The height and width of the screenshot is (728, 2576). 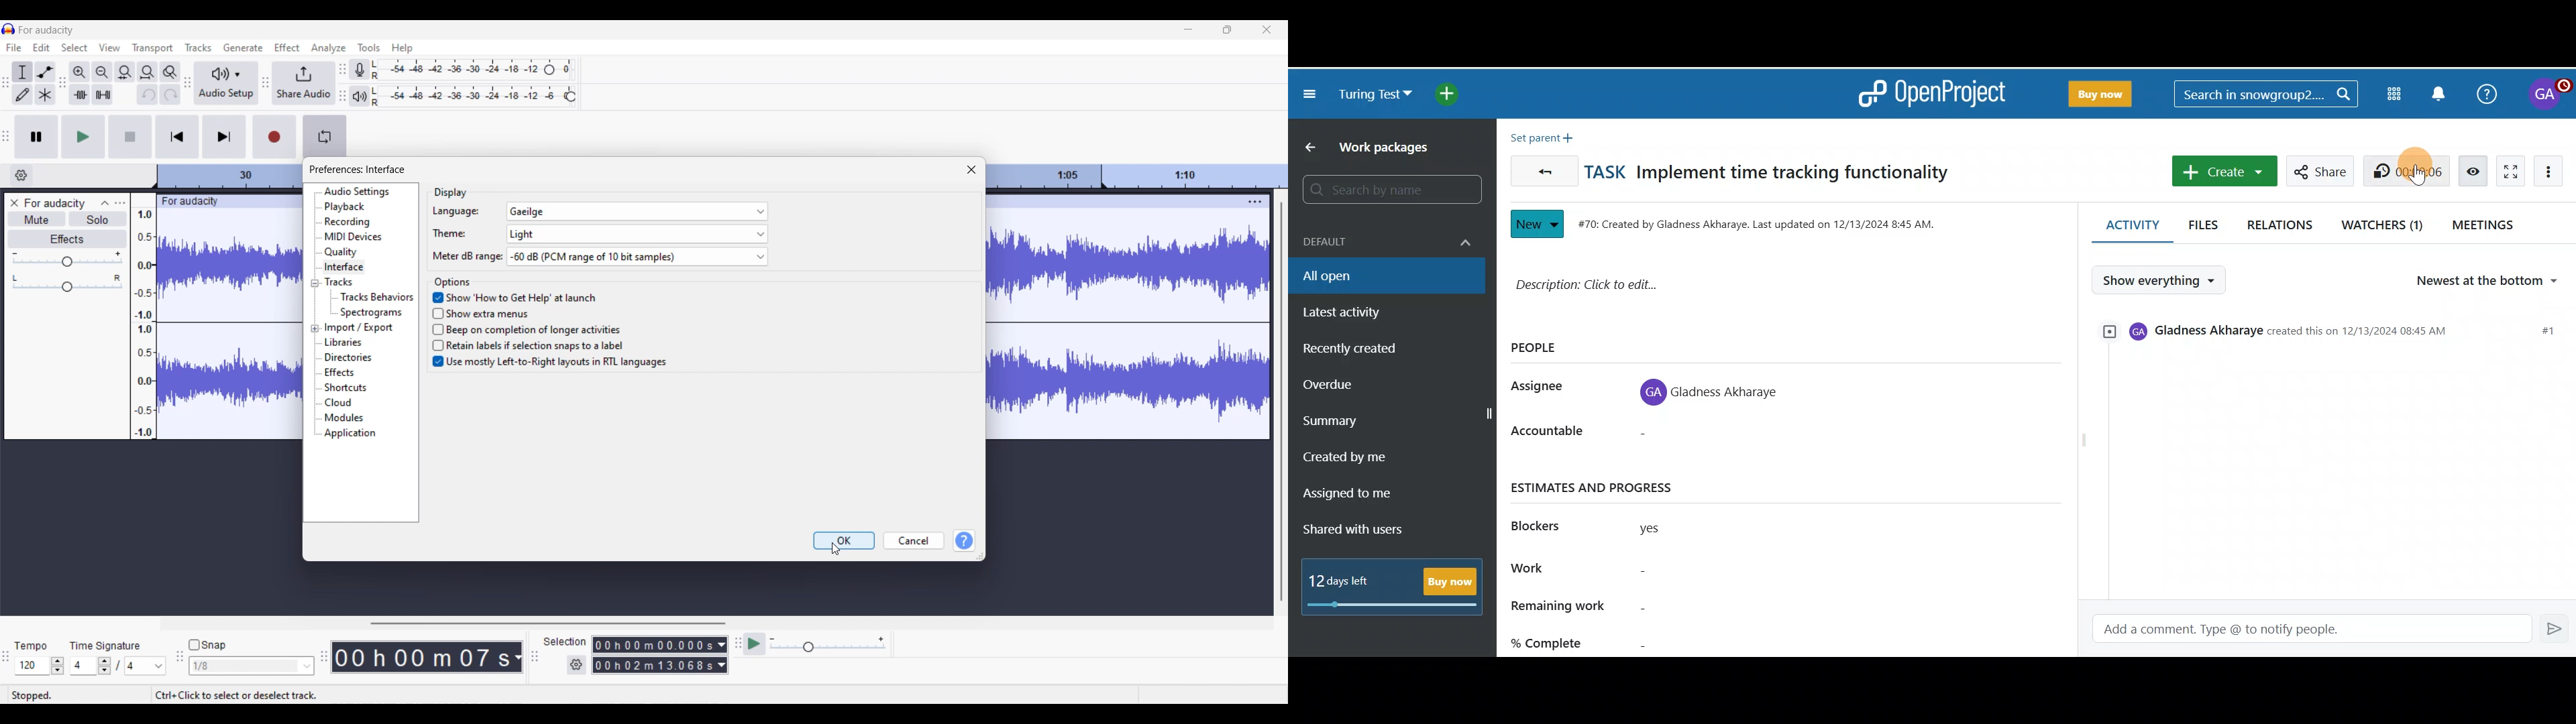 I want to click on time signature, so click(x=106, y=646).